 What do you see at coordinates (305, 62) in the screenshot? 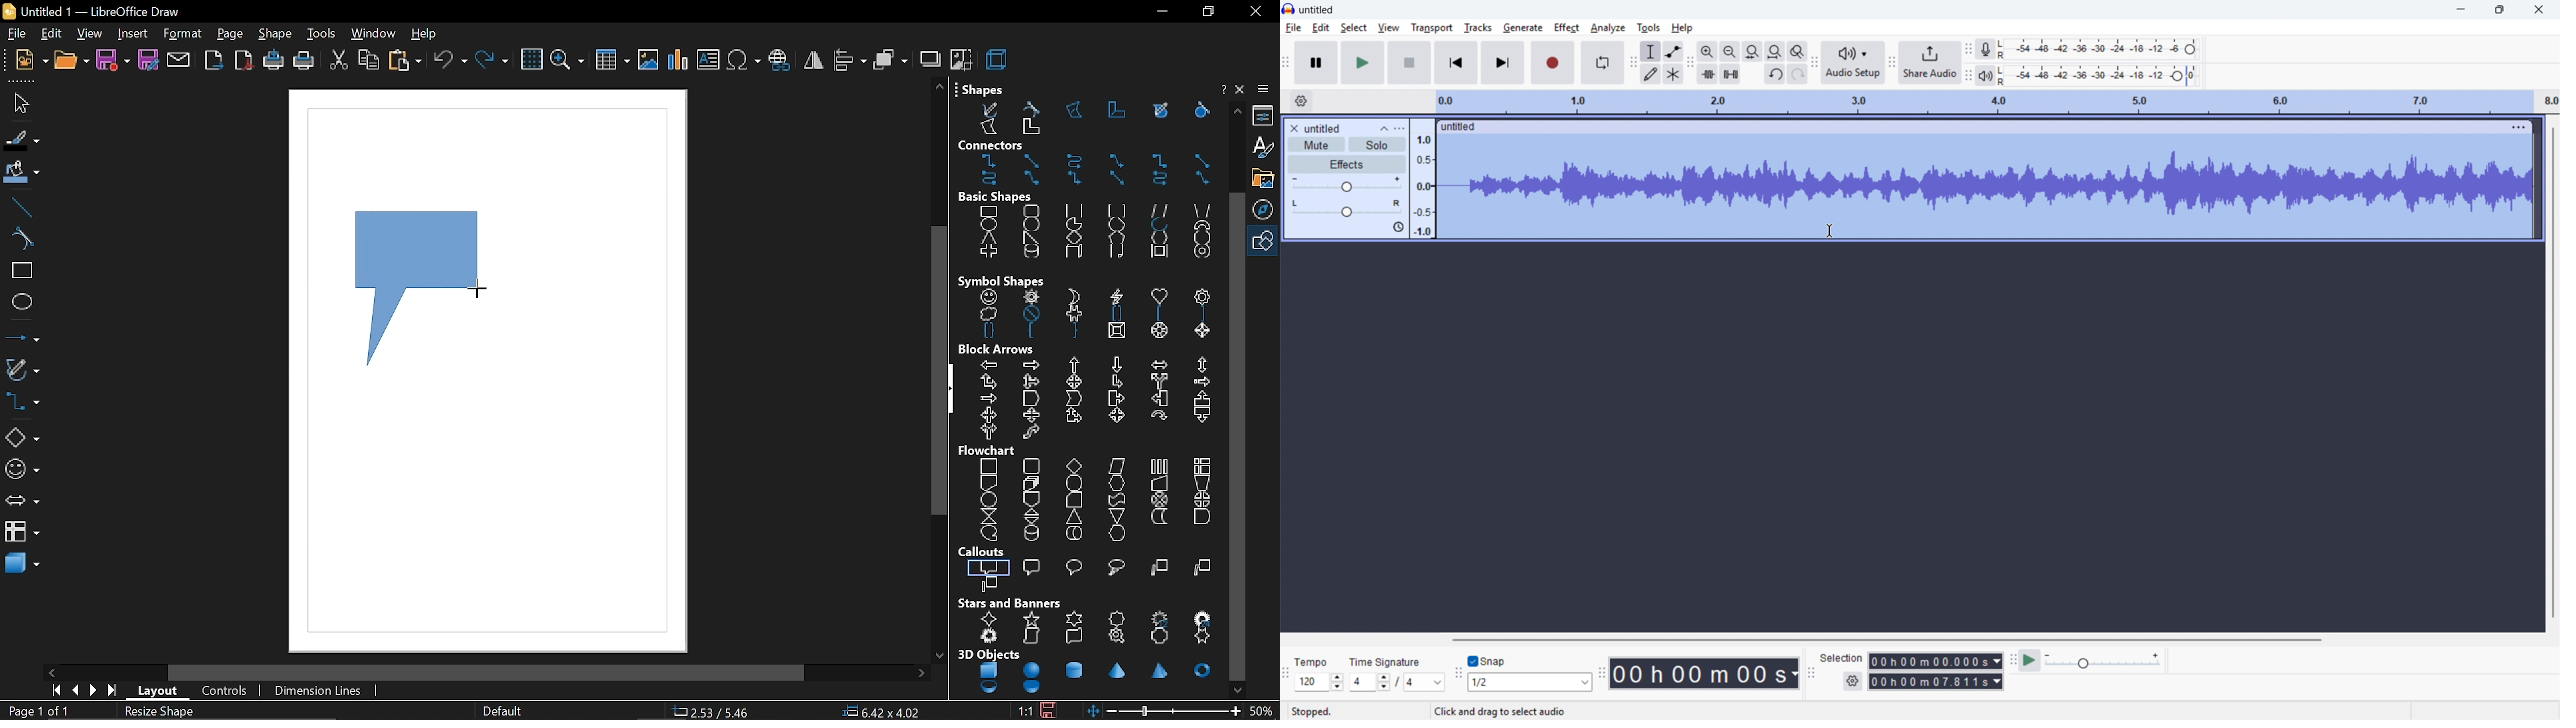
I see `print` at bounding box center [305, 62].